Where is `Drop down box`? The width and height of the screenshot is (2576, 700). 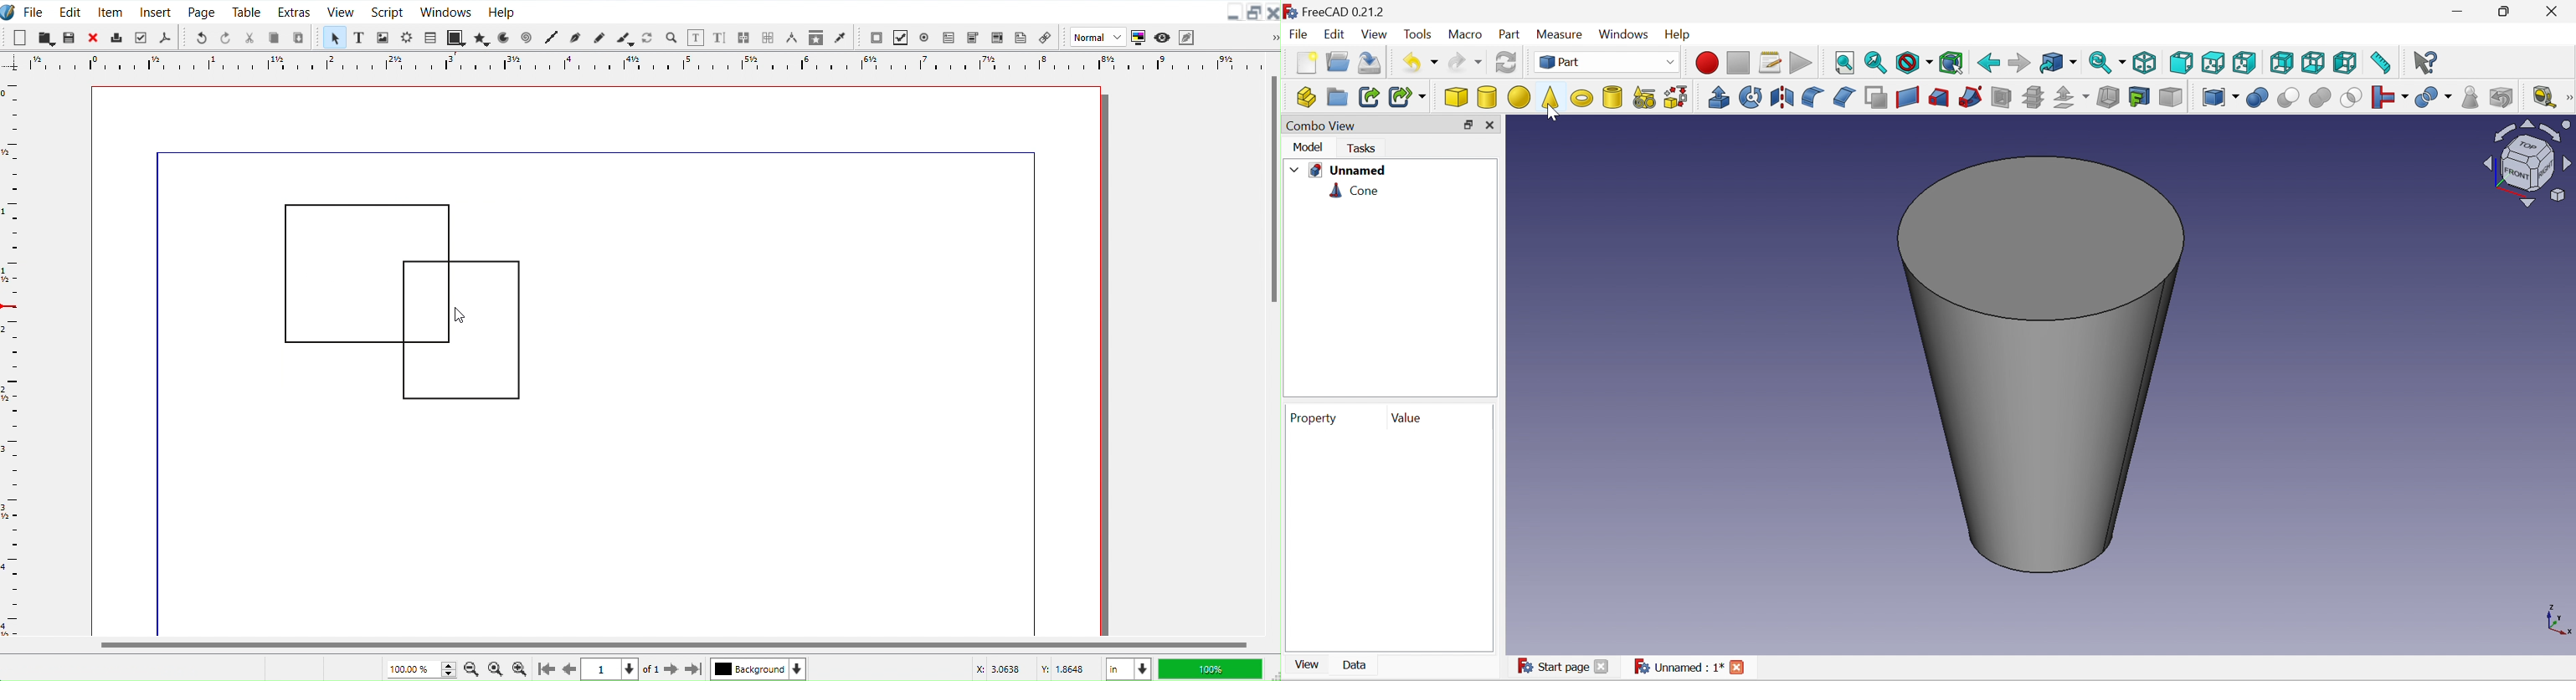
Drop down box is located at coordinates (1267, 37).